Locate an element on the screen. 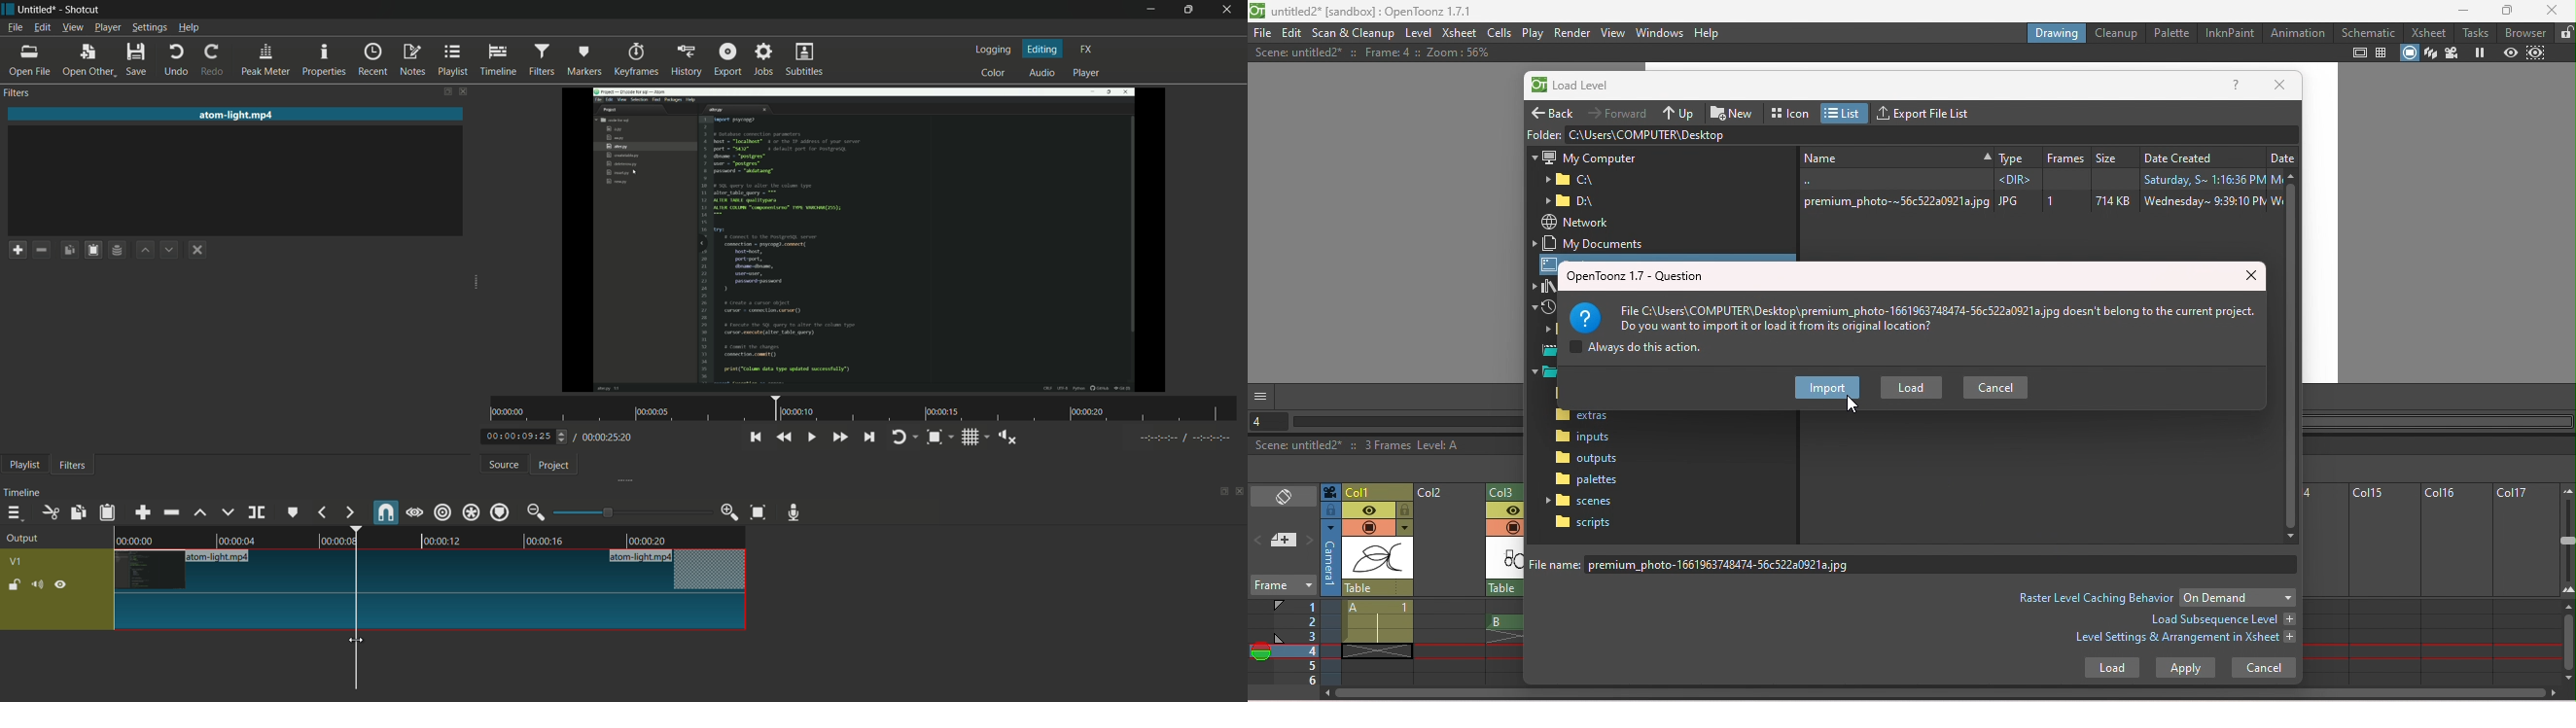  toggle play or pause is located at coordinates (810, 436).